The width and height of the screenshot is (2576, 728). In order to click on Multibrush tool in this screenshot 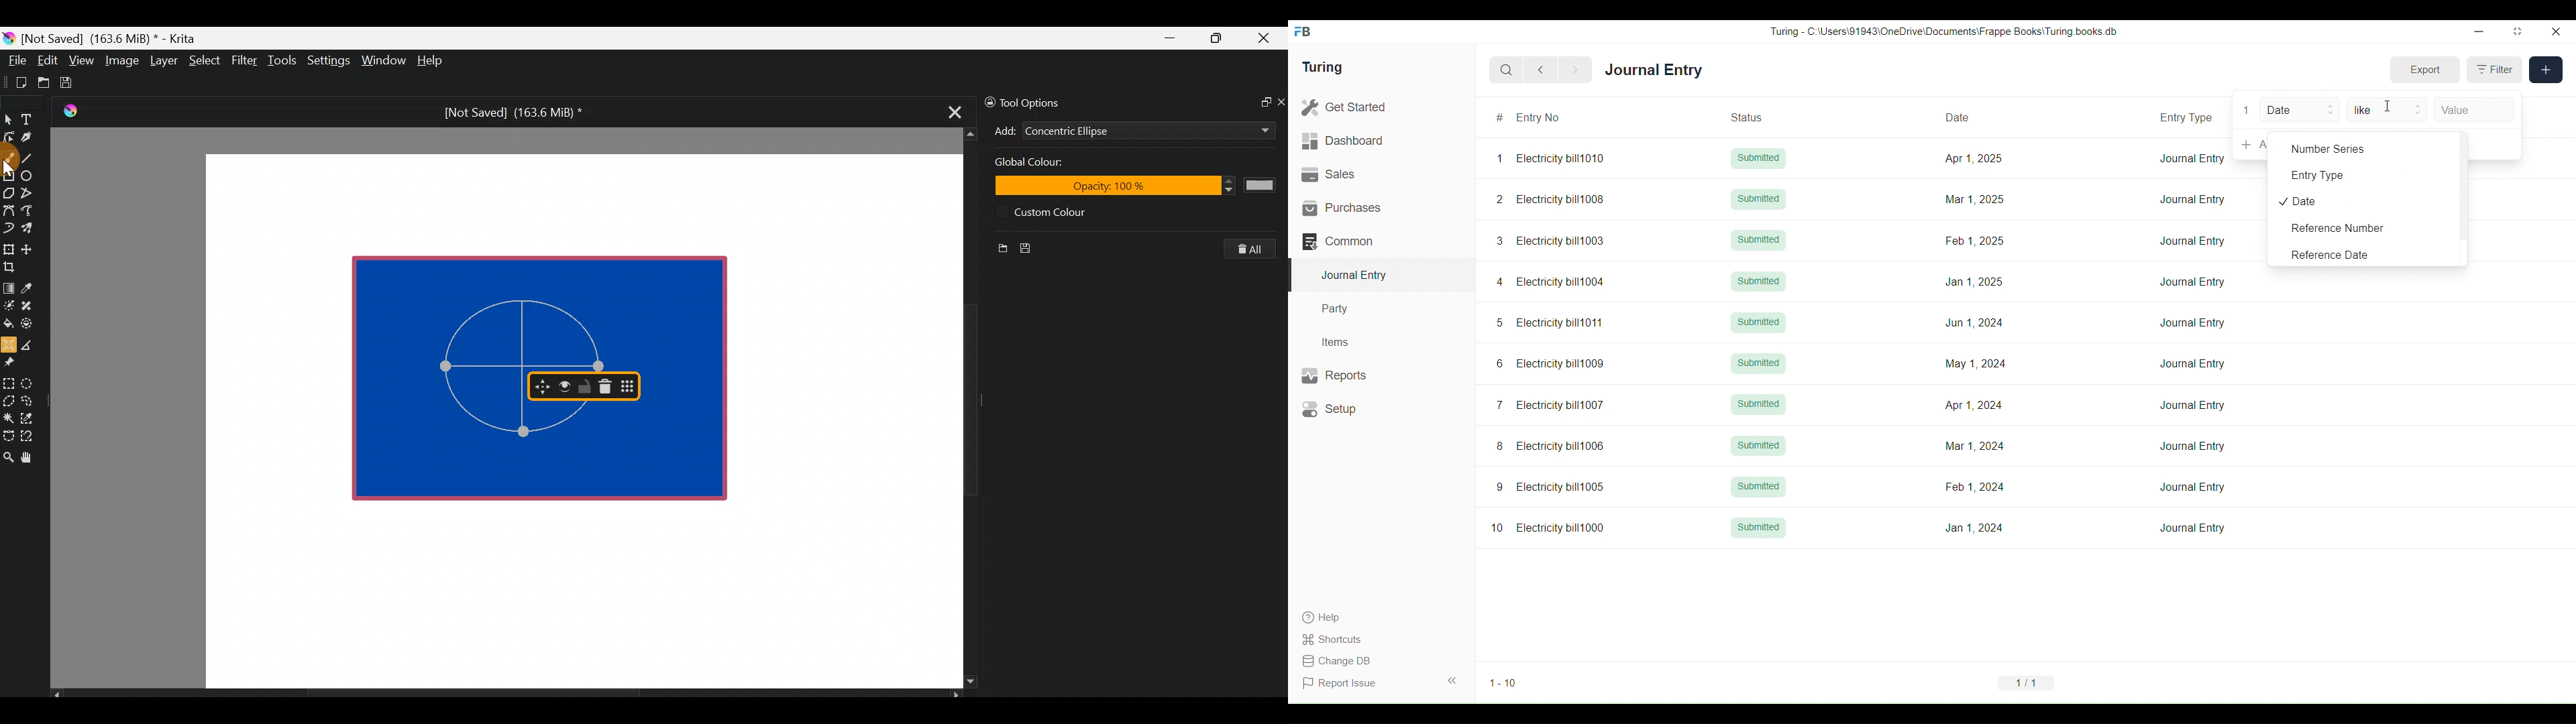, I will do `click(32, 227)`.